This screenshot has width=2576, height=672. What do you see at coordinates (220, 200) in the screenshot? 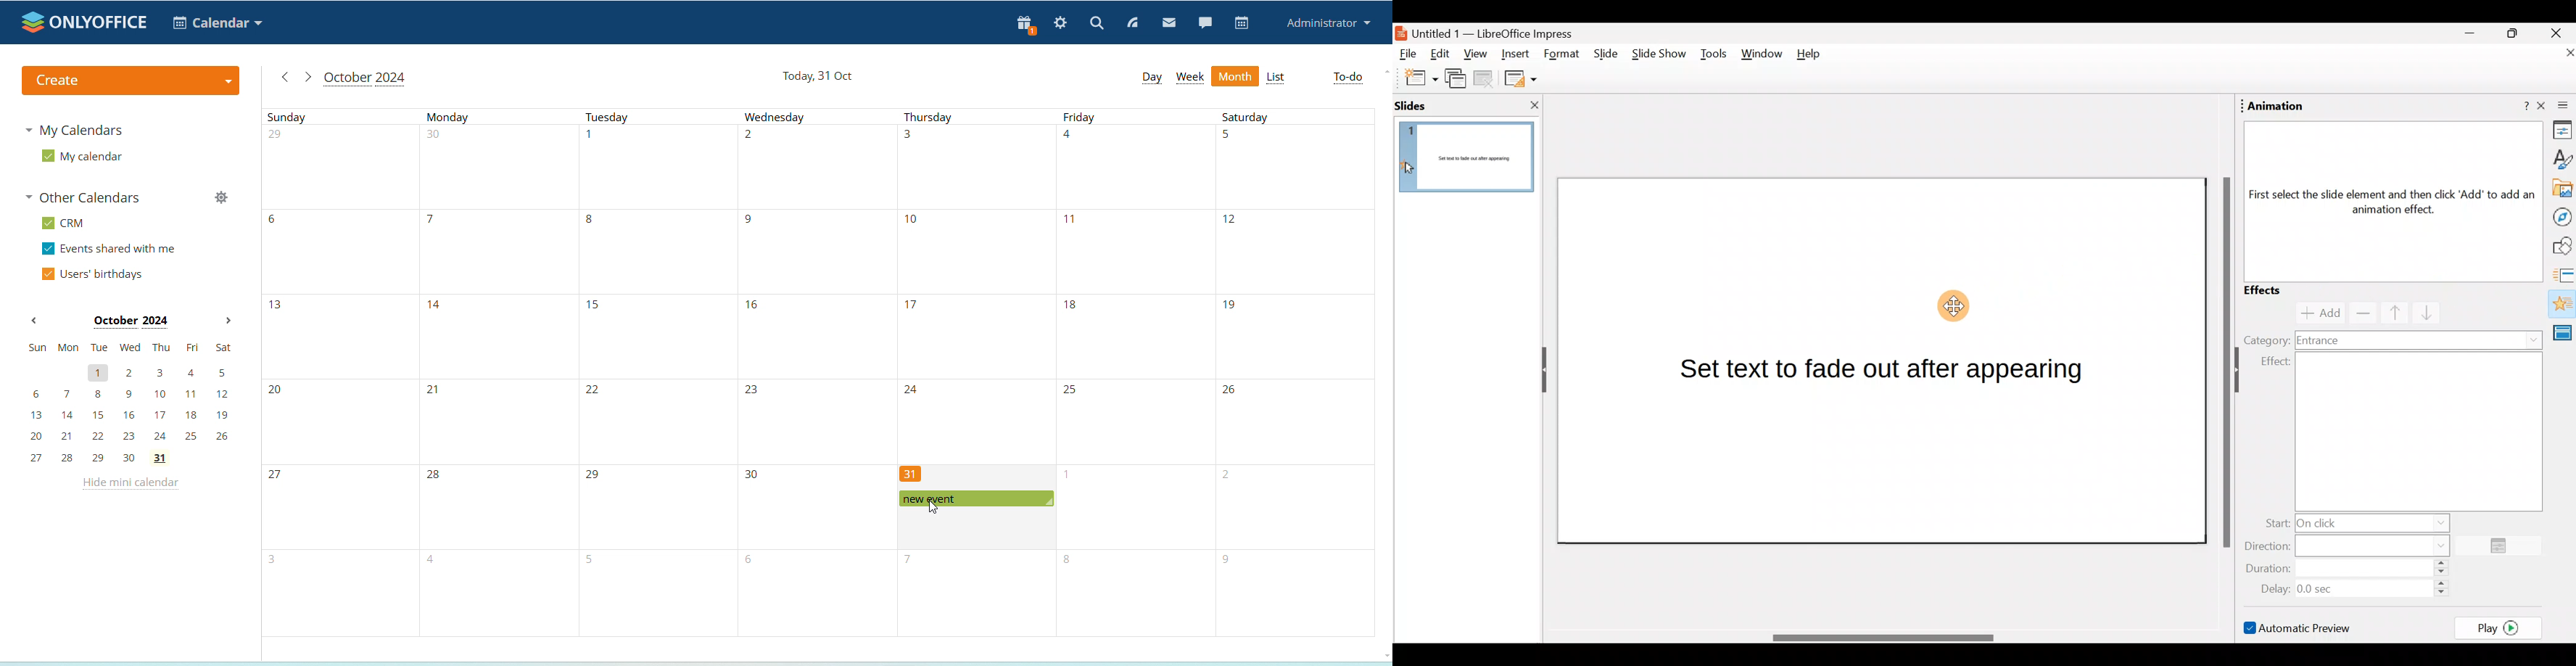
I see `manage` at bounding box center [220, 200].